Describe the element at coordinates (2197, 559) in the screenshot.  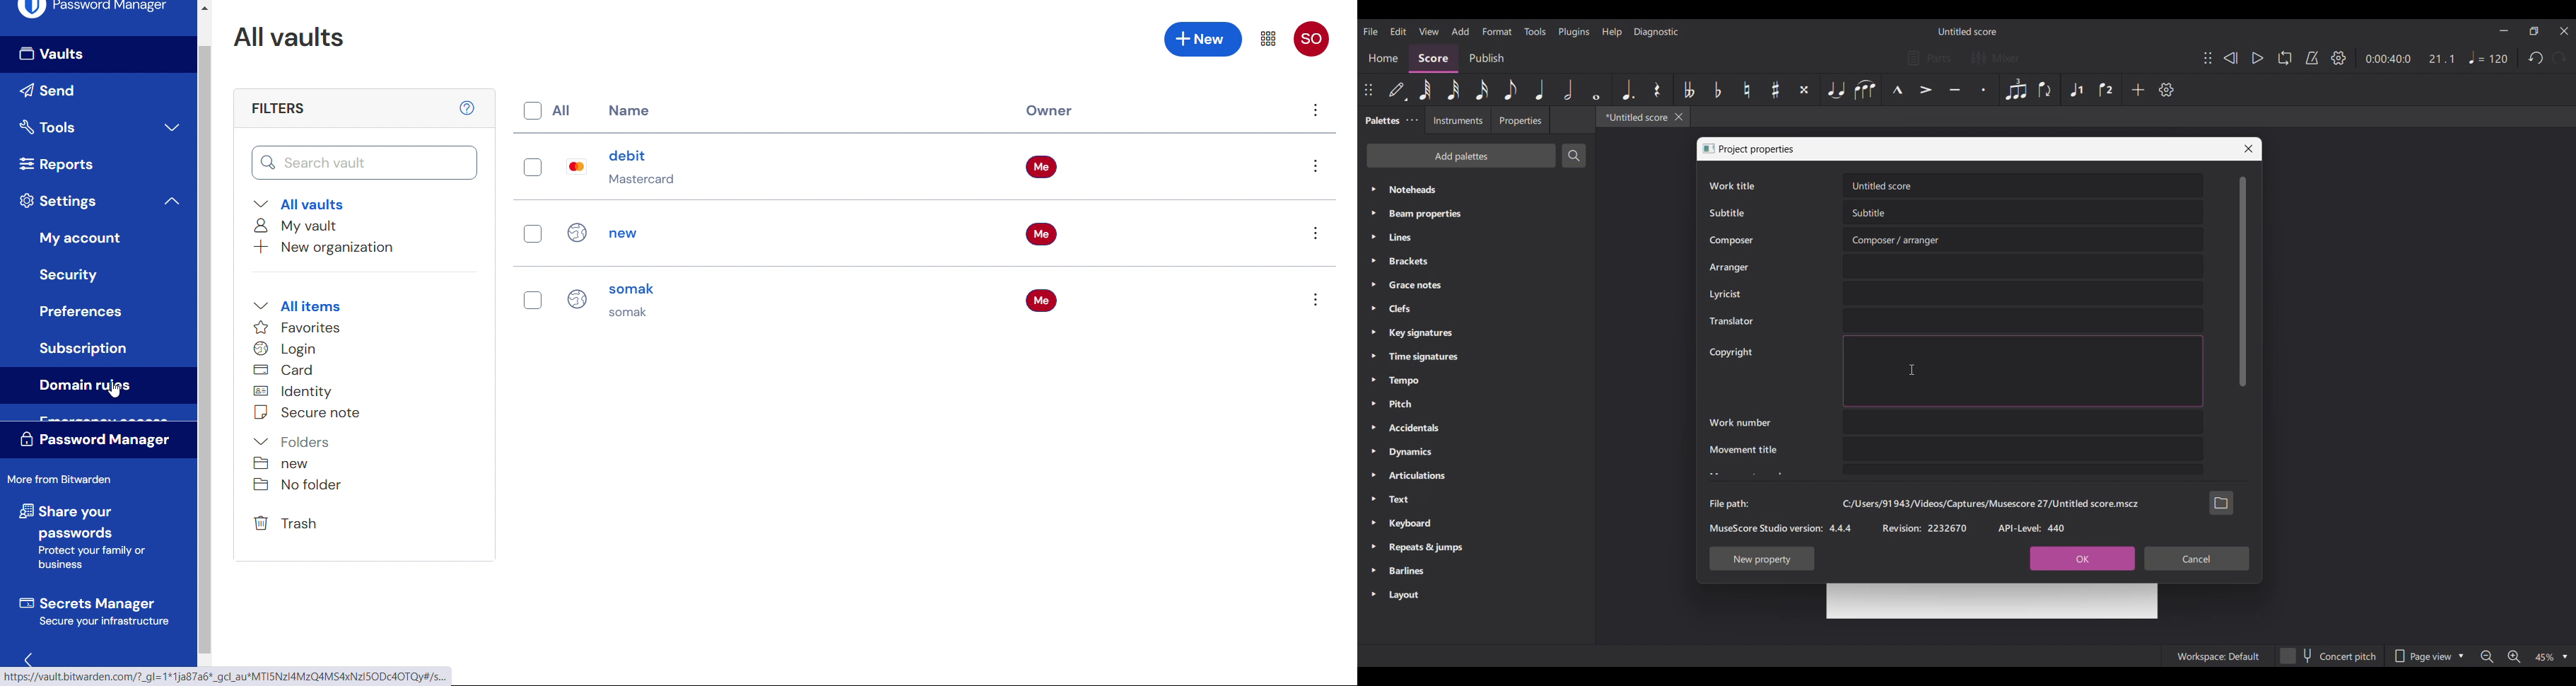
I see `Cancel` at that location.